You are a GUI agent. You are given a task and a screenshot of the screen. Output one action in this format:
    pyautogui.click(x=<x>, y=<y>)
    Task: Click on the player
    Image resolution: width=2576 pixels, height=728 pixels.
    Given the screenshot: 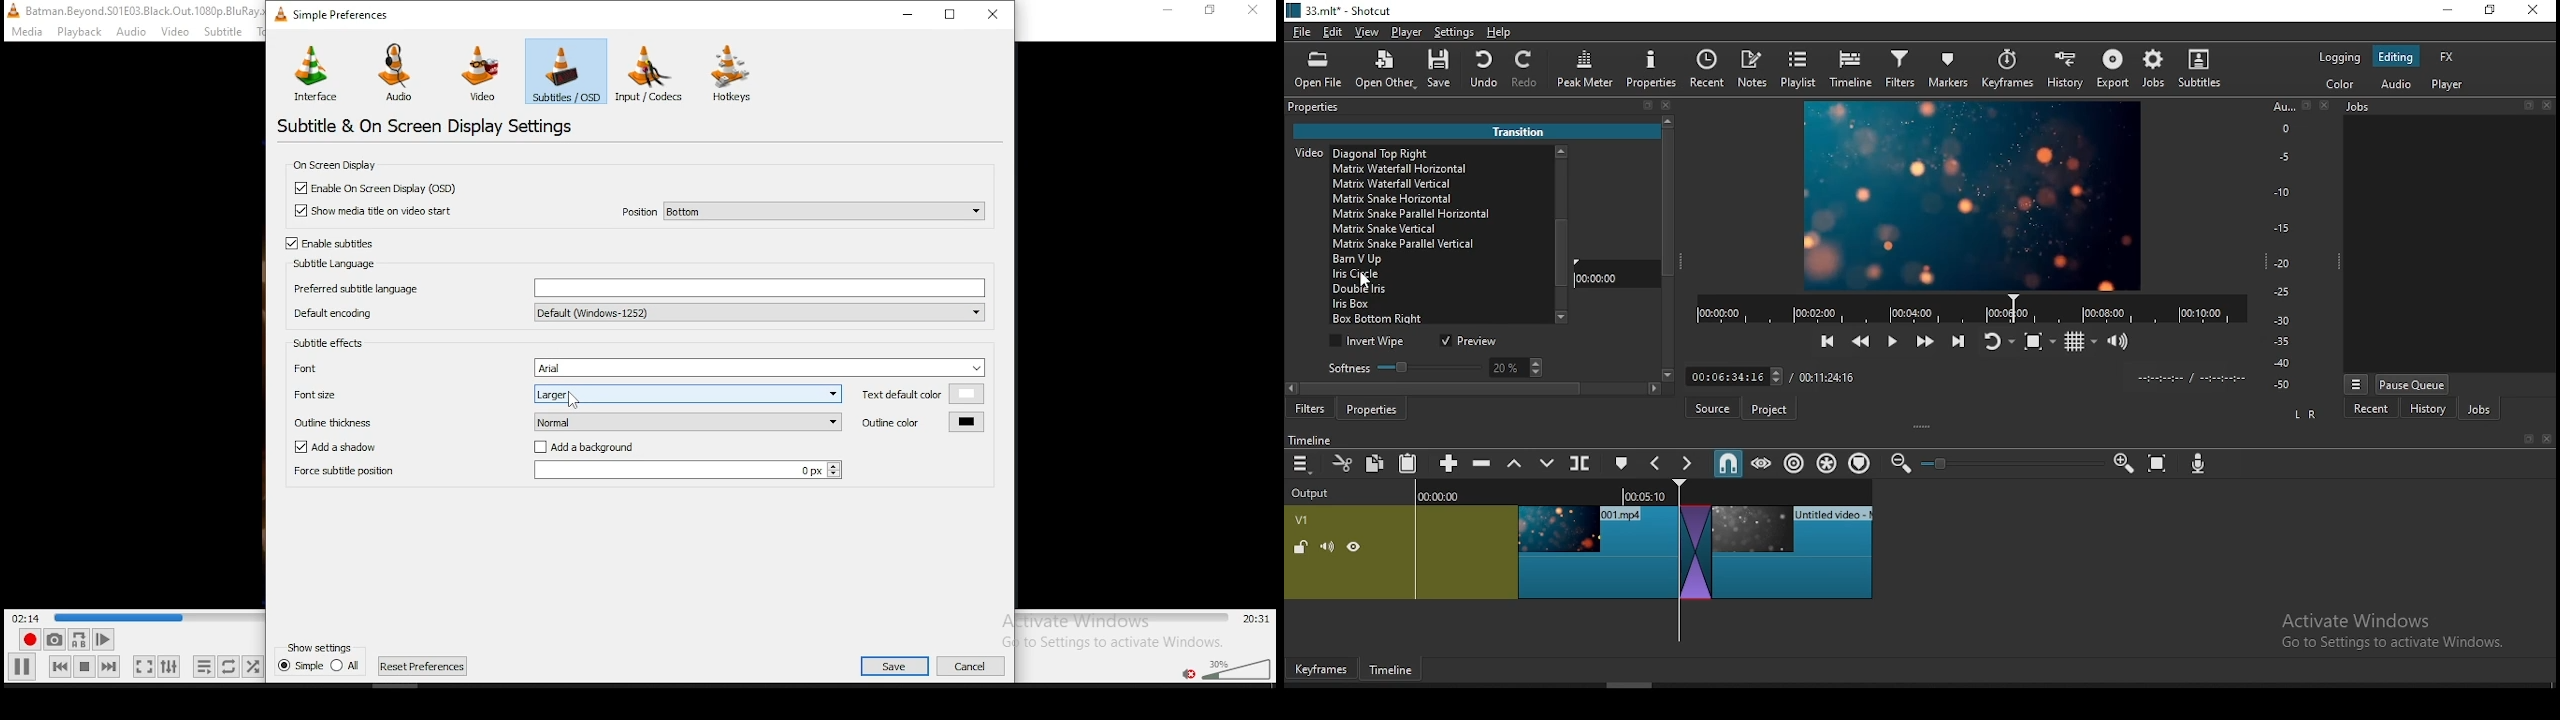 What is the action you would take?
    pyautogui.click(x=2448, y=86)
    